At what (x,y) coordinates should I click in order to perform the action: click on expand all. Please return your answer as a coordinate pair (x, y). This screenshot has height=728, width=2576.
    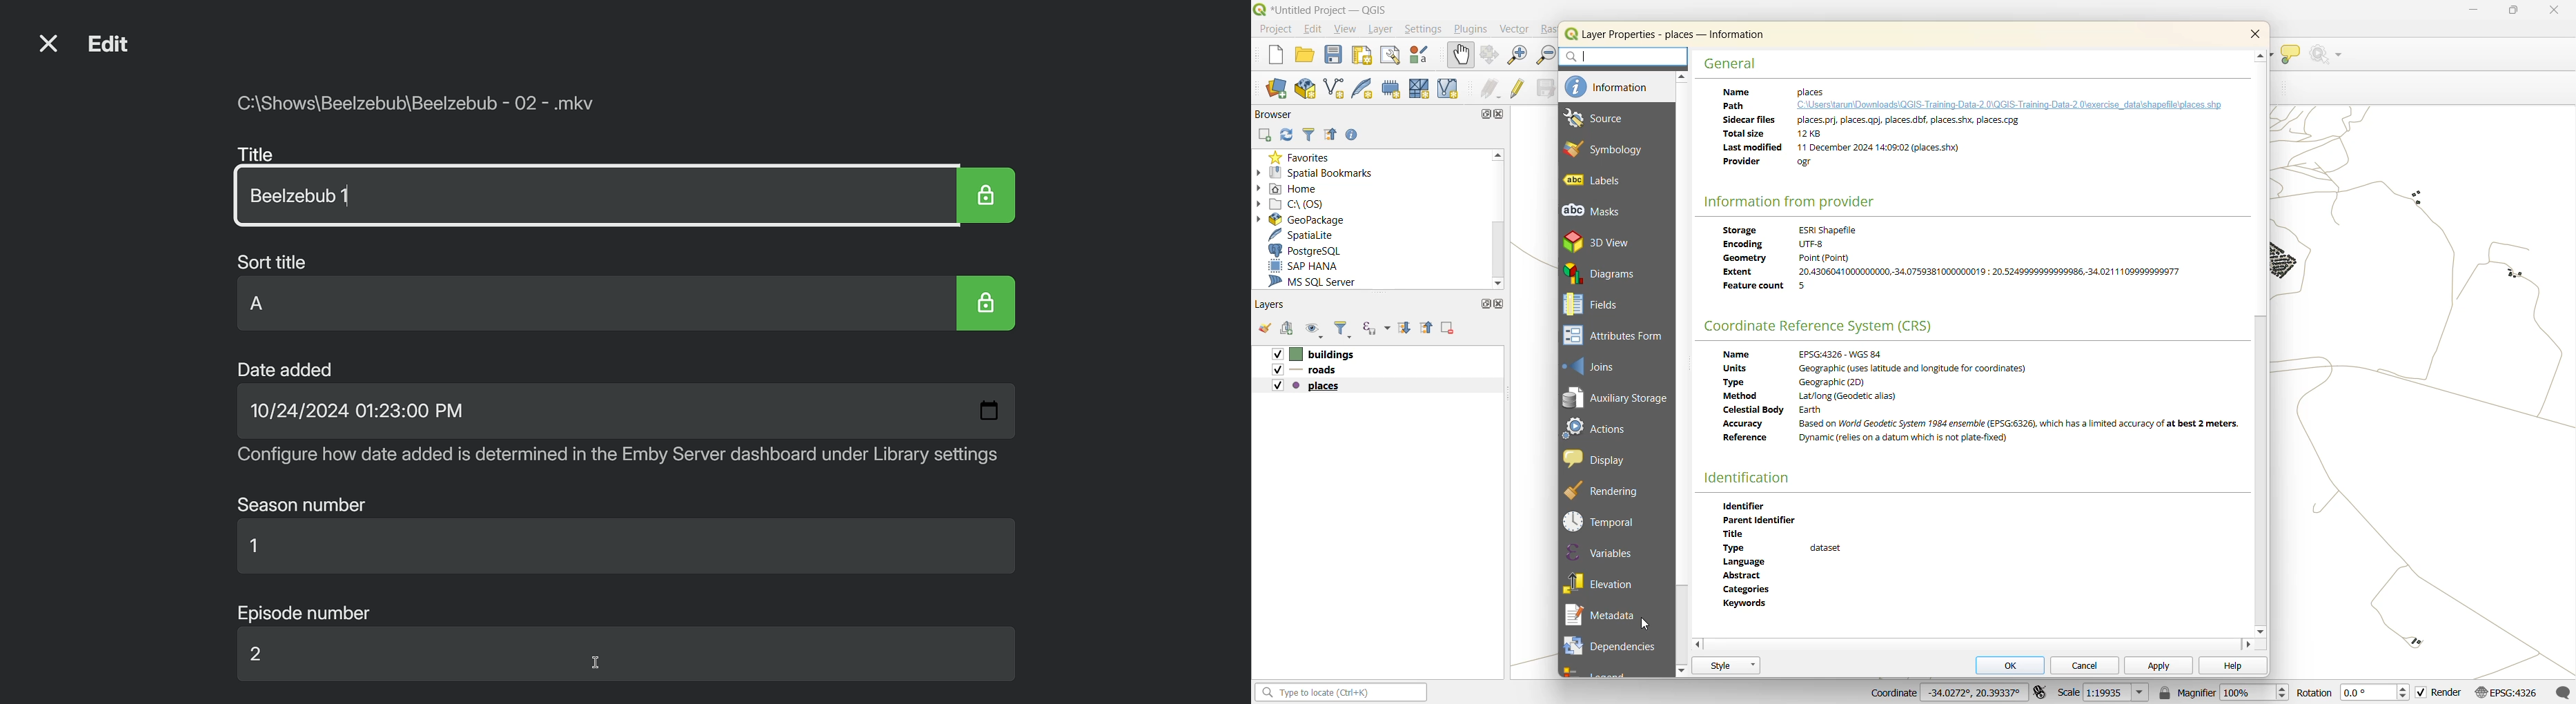
    Looking at the image, I should click on (1406, 329).